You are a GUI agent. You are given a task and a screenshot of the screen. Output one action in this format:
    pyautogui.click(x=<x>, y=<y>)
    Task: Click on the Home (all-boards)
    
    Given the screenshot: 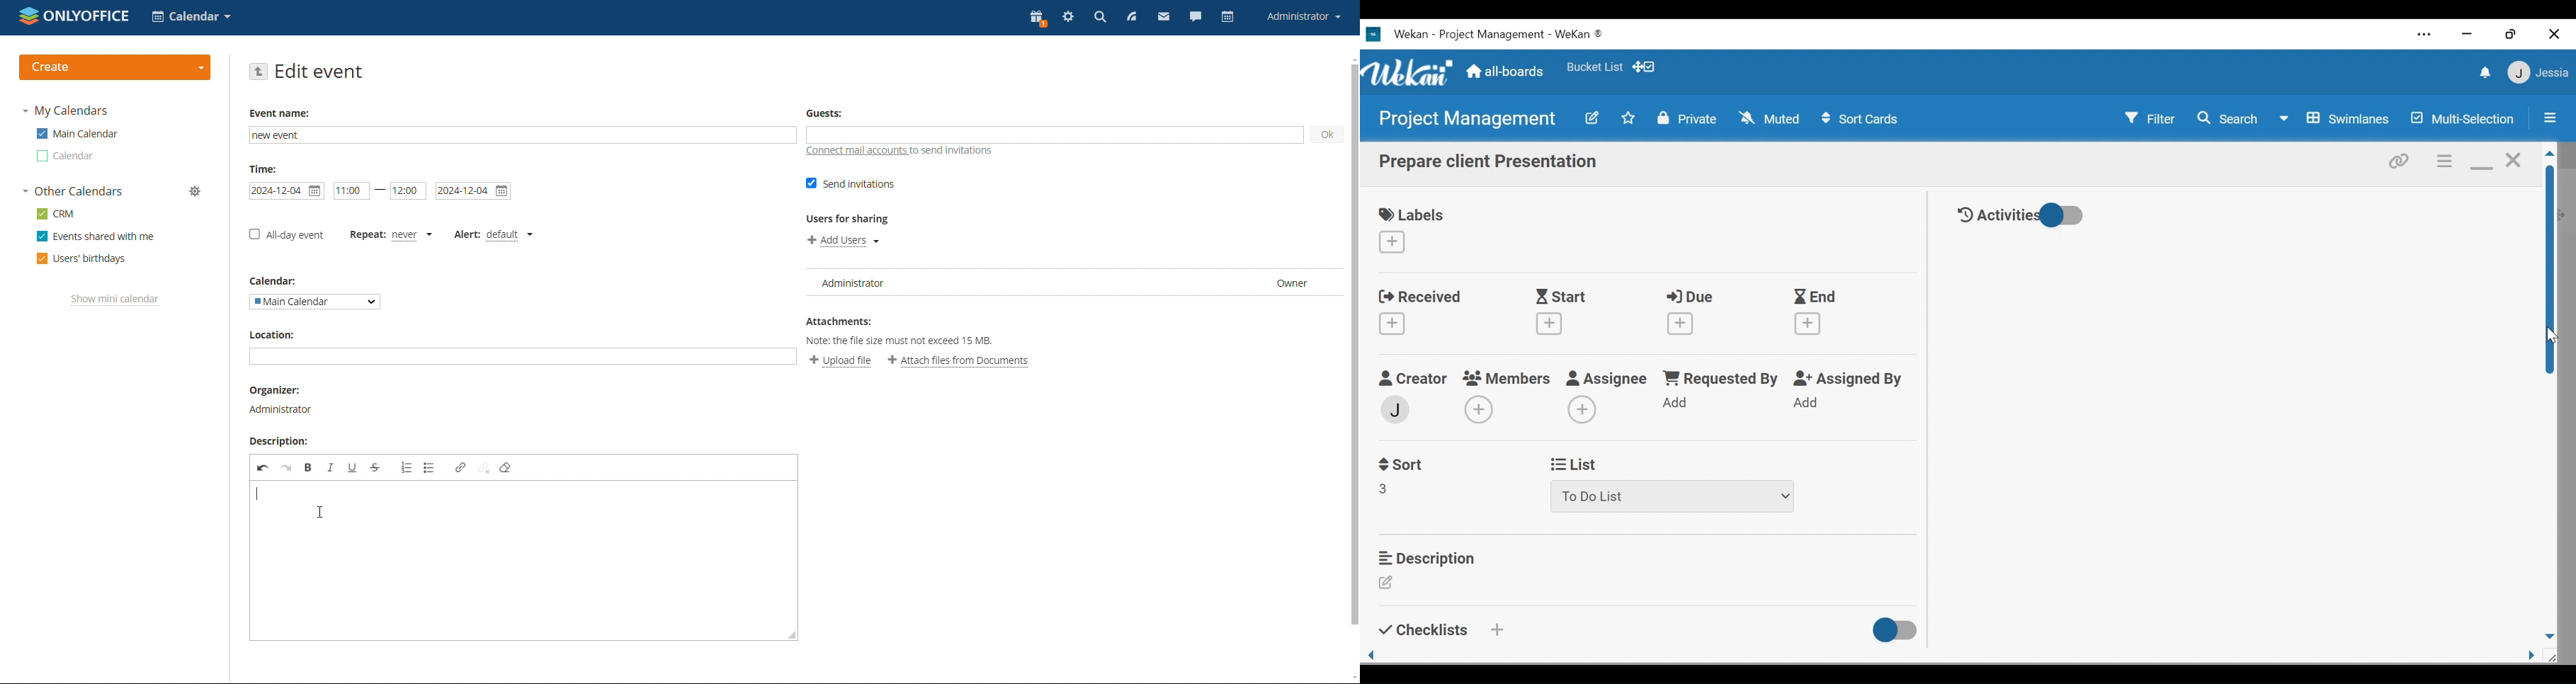 What is the action you would take?
    pyautogui.click(x=1507, y=73)
    